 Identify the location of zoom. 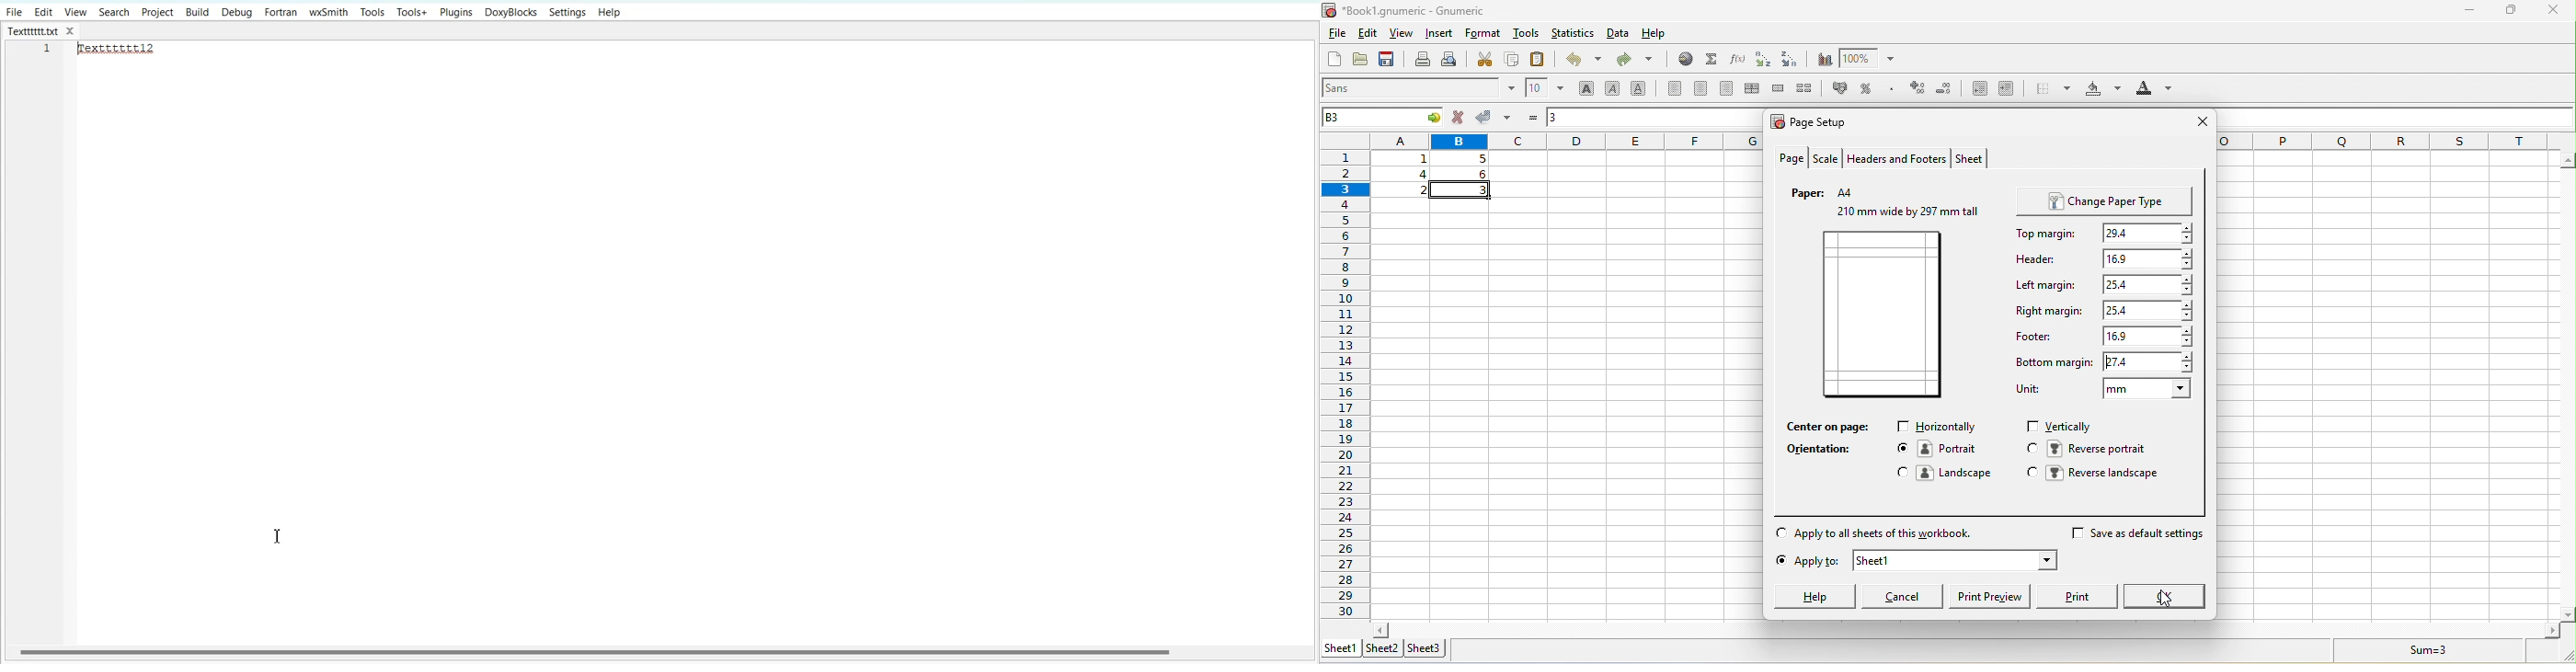
(1873, 59).